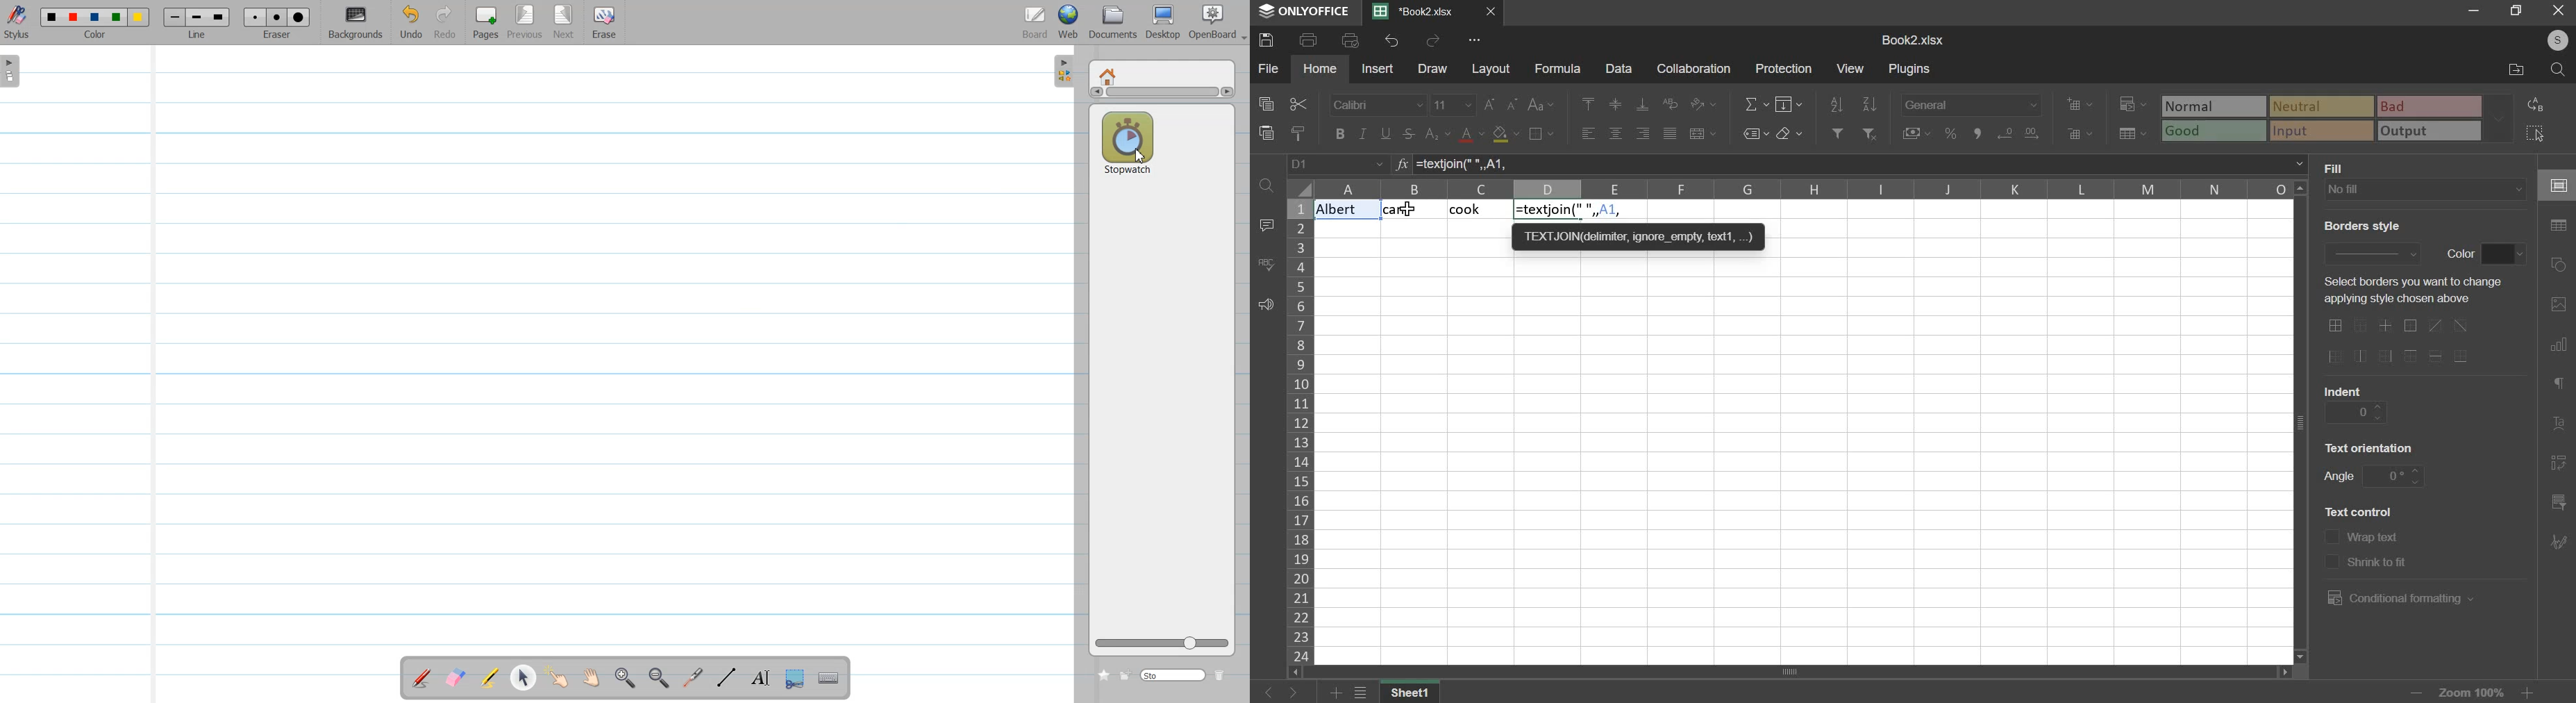 The image size is (2576, 728). What do you see at coordinates (2470, 690) in the screenshot?
I see `zoom` at bounding box center [2470, 690].